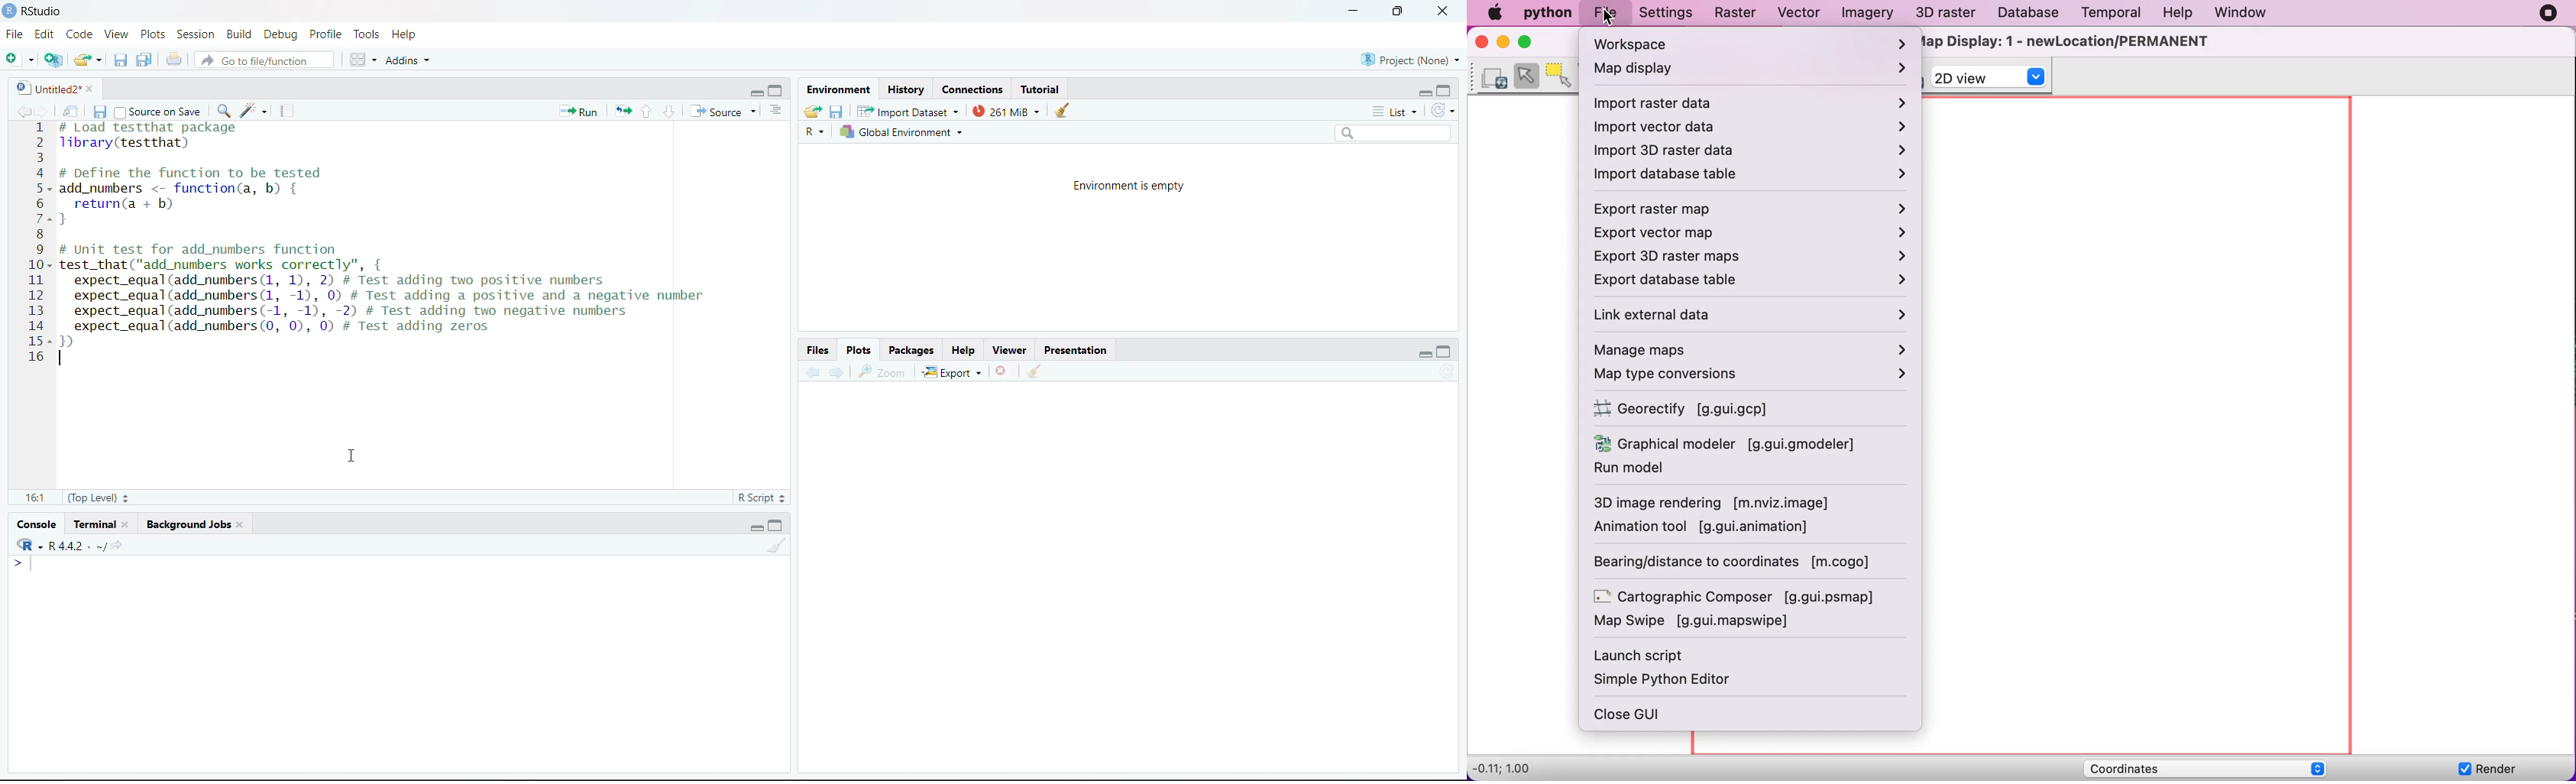 The width and height of the screenshot is (2576, 784). Describe the element at coordinates (756, 527) in the screenshot. I see `minimize` at that location.